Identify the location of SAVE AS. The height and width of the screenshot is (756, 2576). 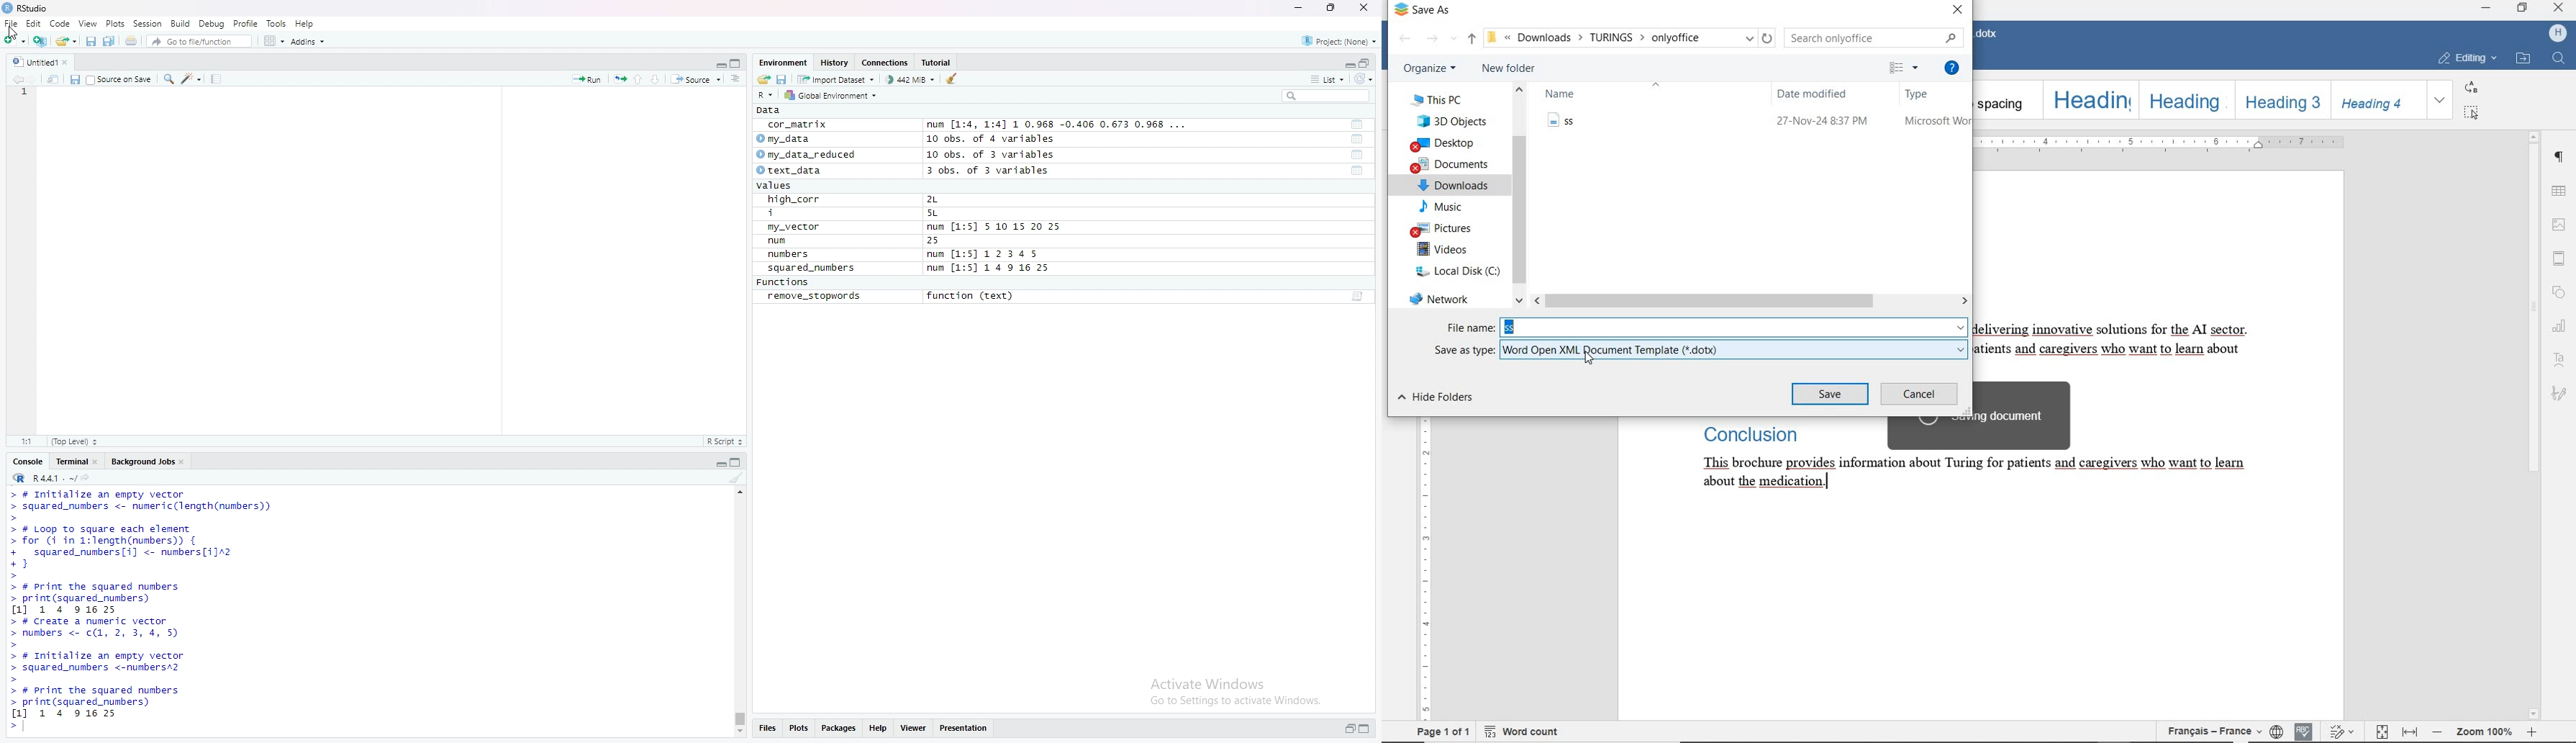
(1436, 11).